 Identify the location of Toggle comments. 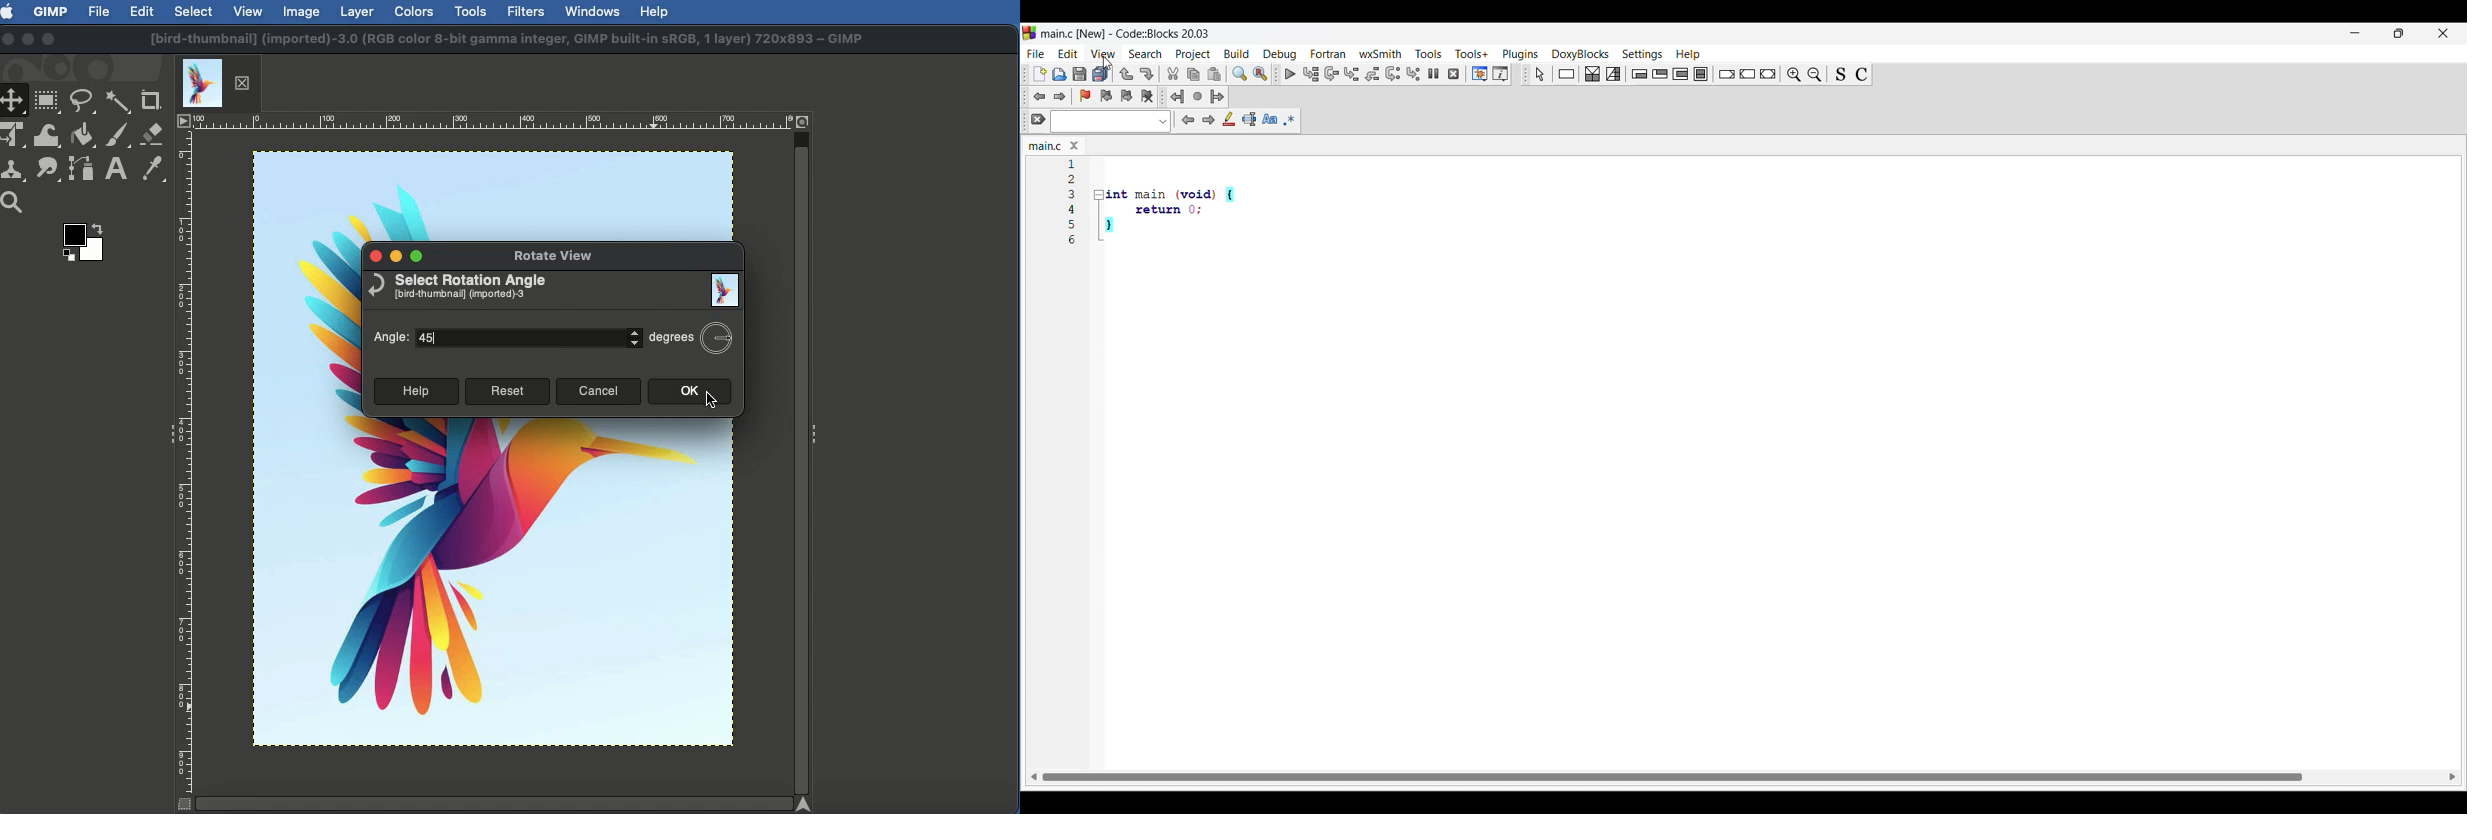
(1861, 74).